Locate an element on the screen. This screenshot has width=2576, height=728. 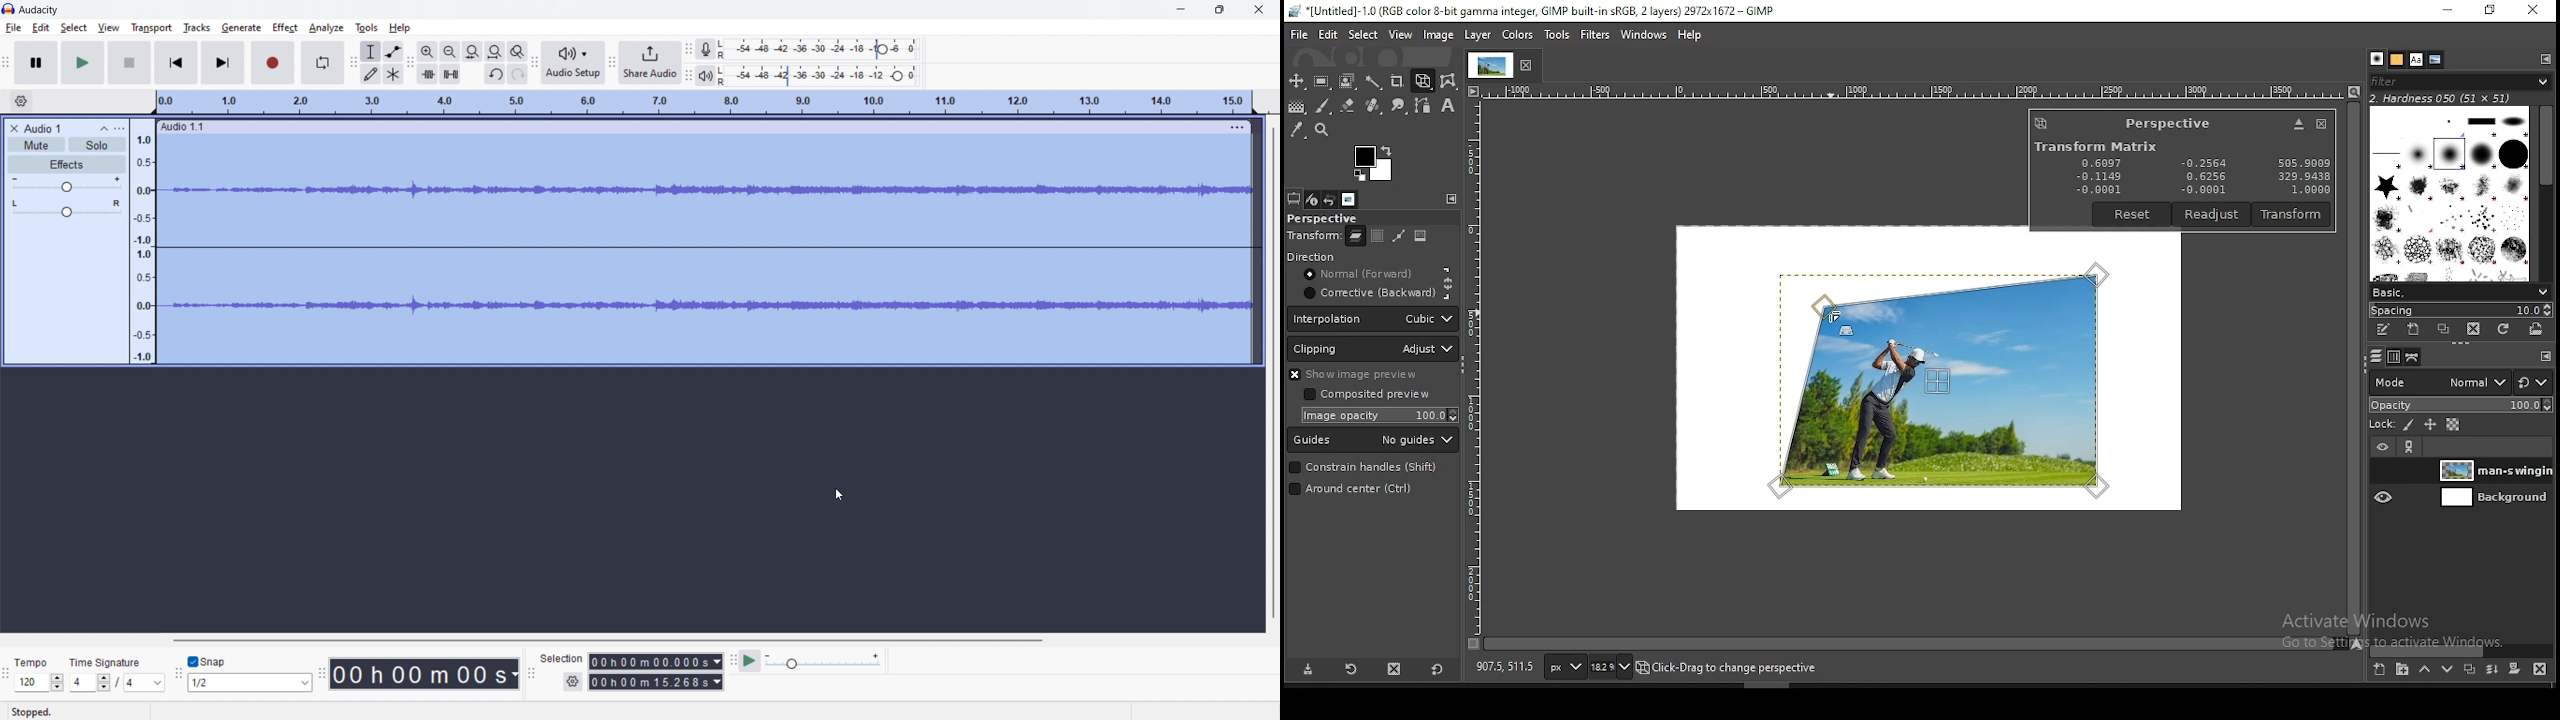
around the center is located at coordinates (1364, 491).